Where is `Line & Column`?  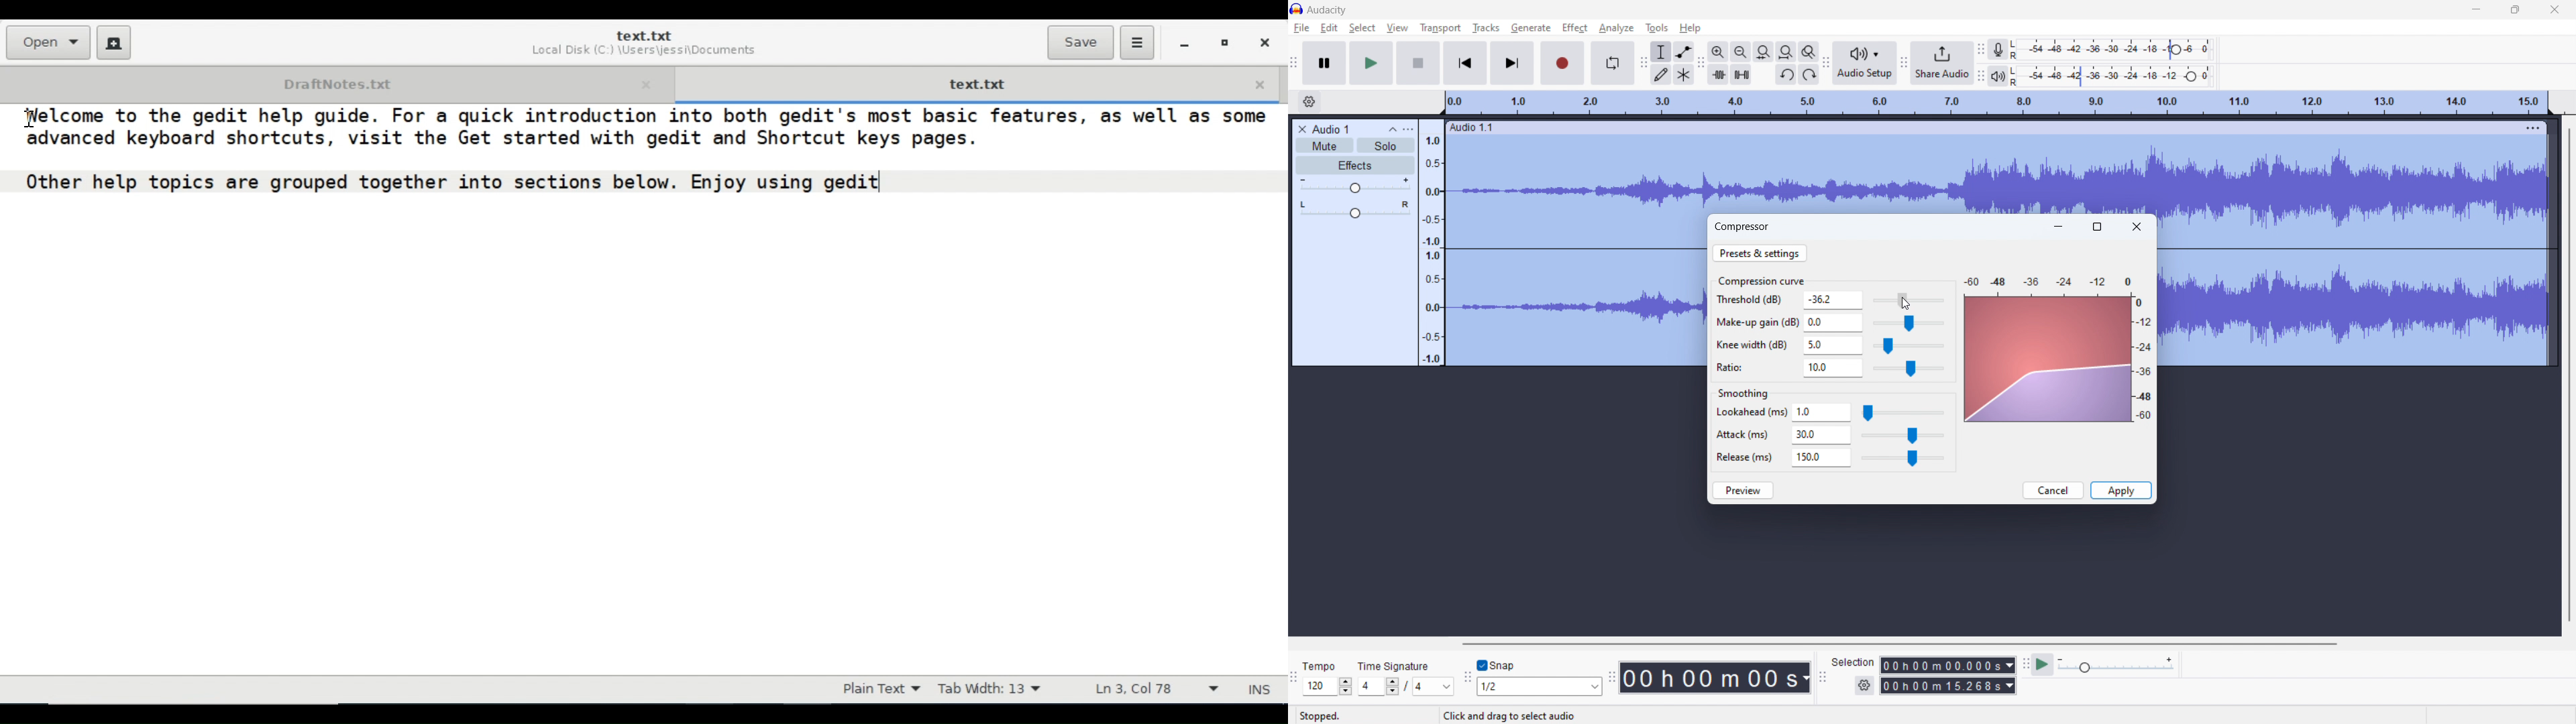
Line & Column is located at coordinates (1150, 688).